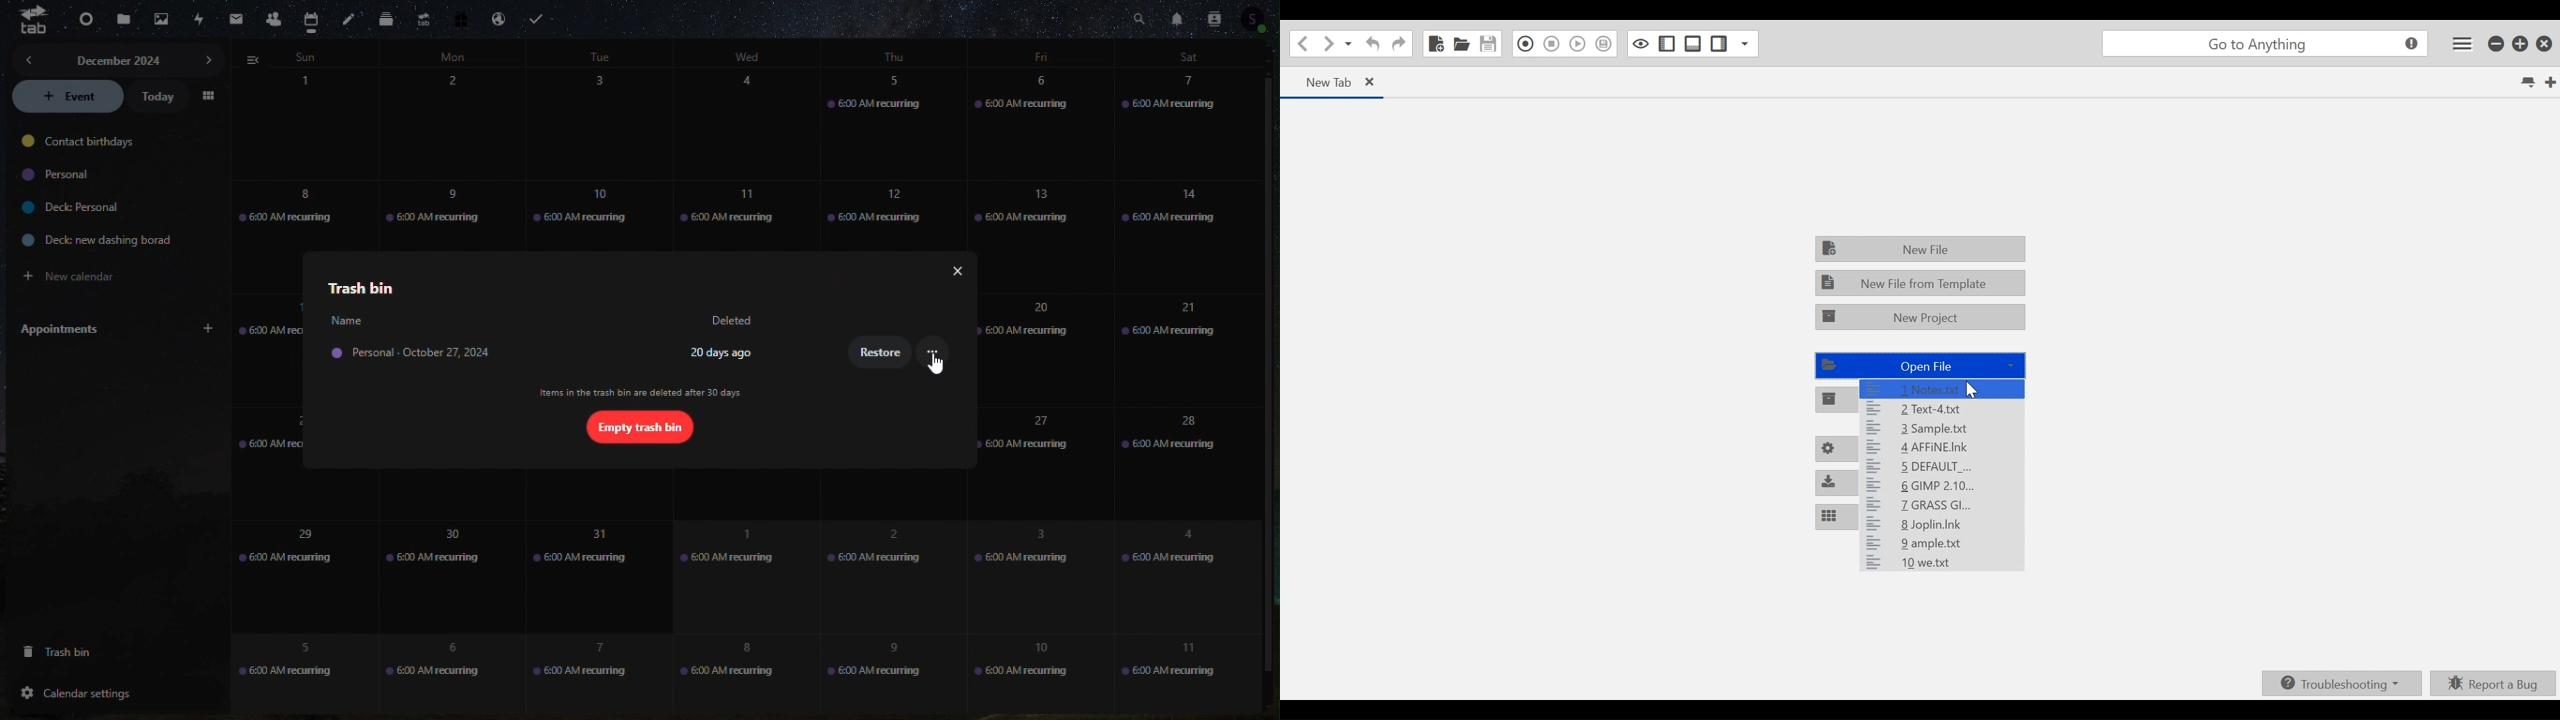  I want to click on 20 days ago, so click(723, 352).